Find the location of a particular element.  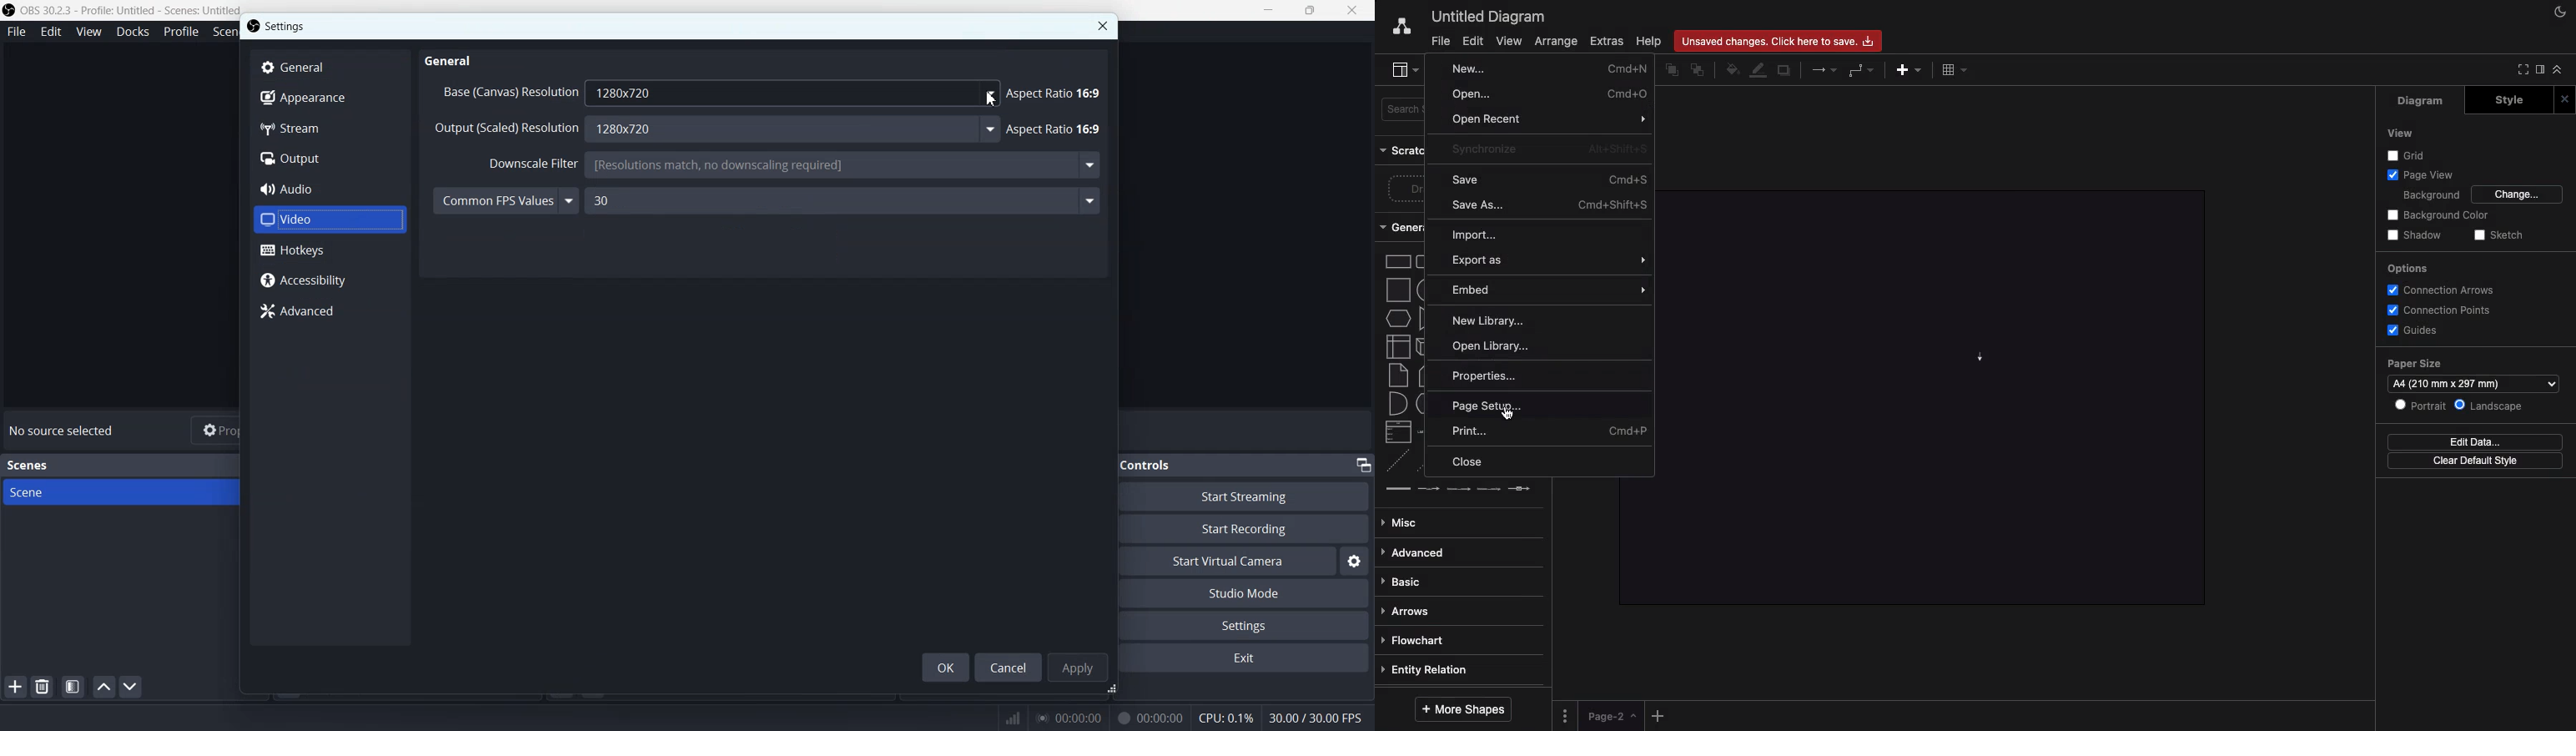

General is located at coordinates (1403, 227).